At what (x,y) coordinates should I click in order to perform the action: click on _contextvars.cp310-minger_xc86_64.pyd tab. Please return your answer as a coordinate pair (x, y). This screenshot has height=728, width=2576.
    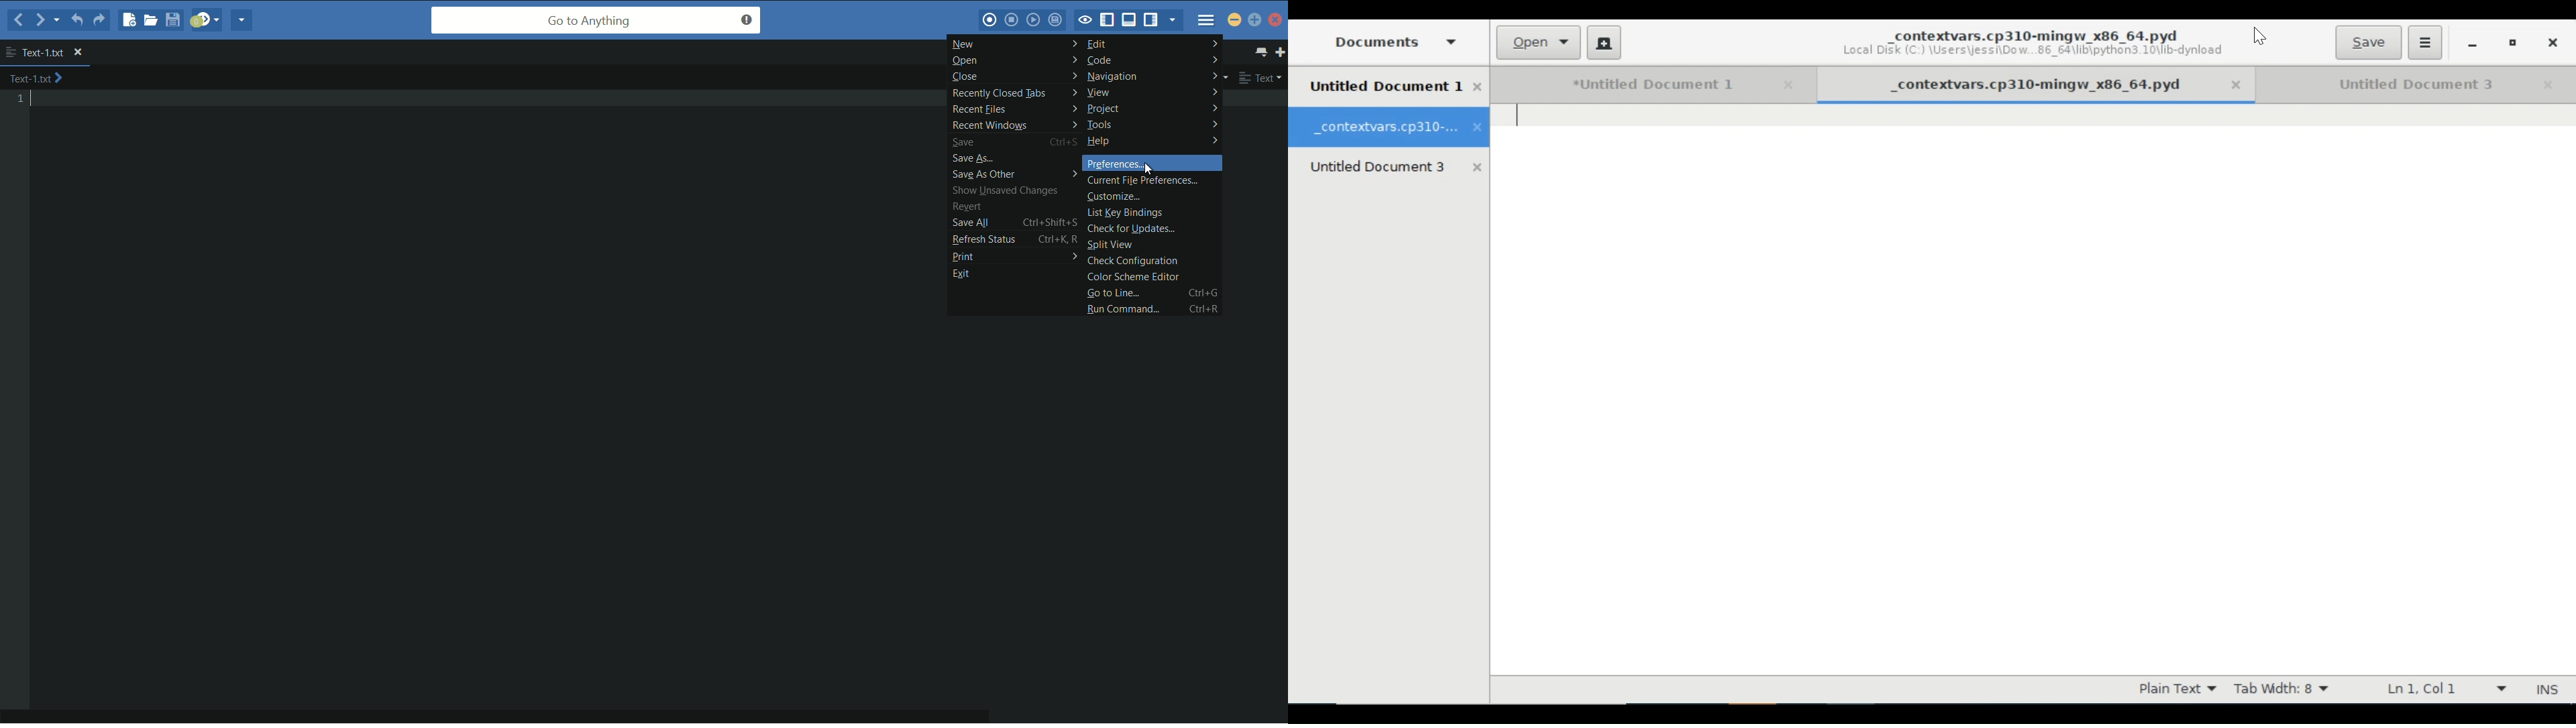
    Looking at the image, I should click on (1390, 127).